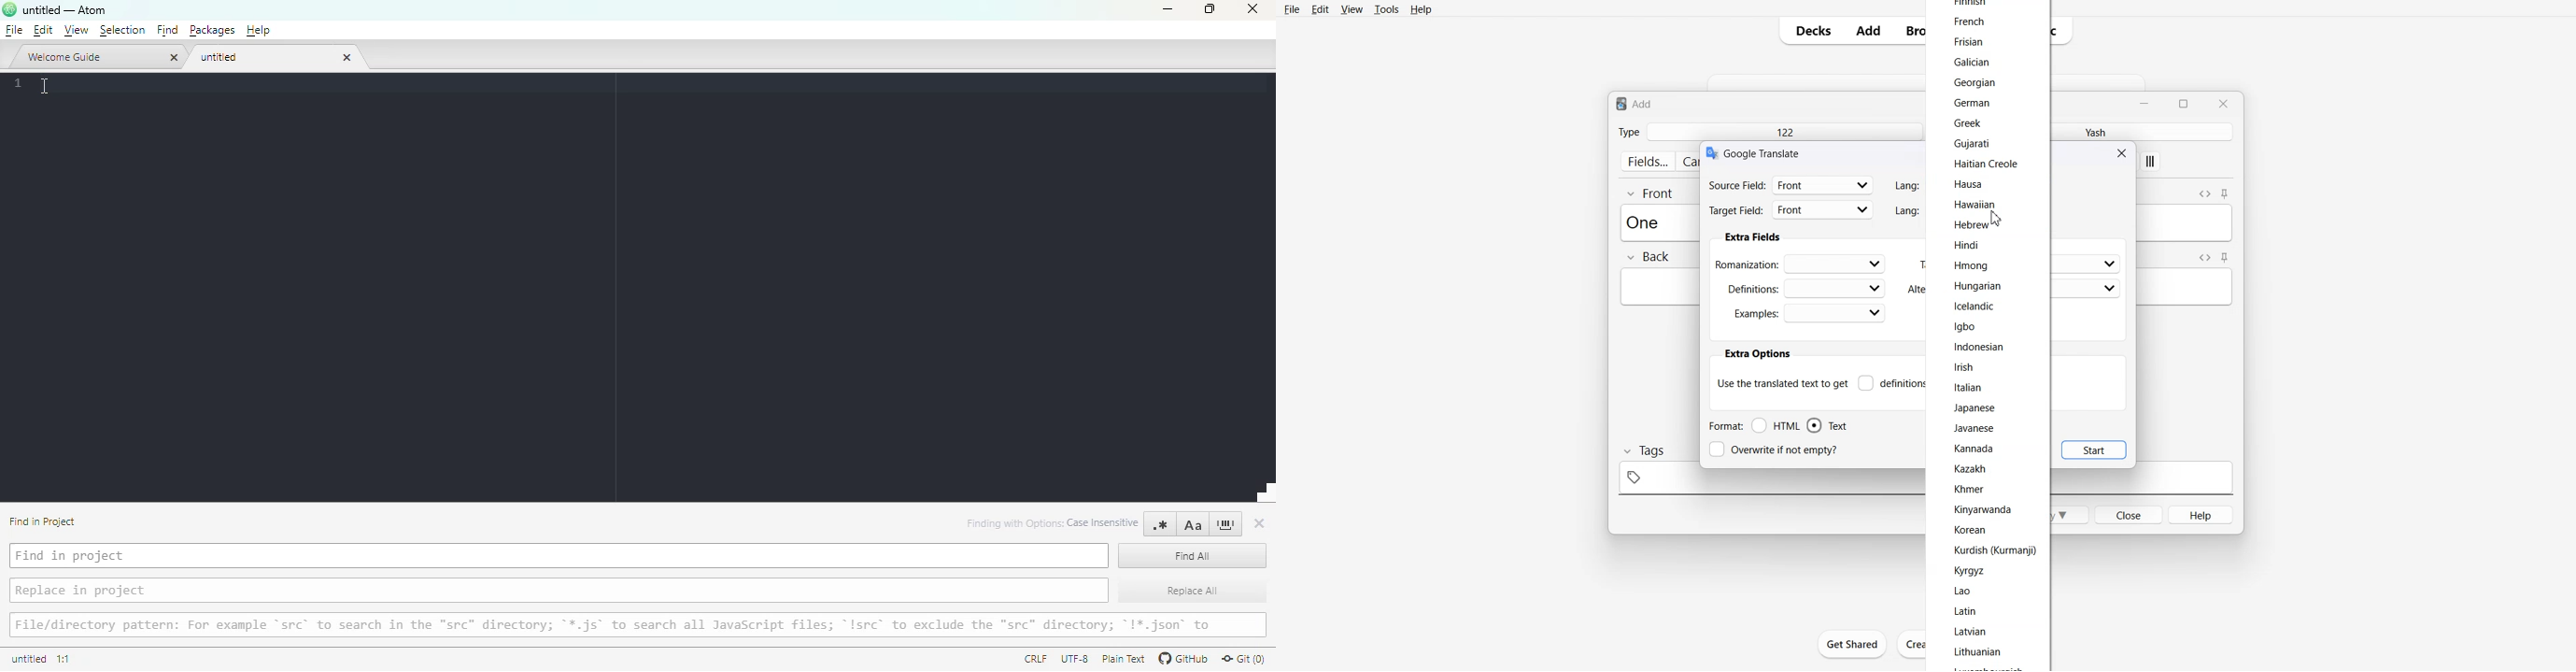  I want to click on Maximize, so click(2186, 102).